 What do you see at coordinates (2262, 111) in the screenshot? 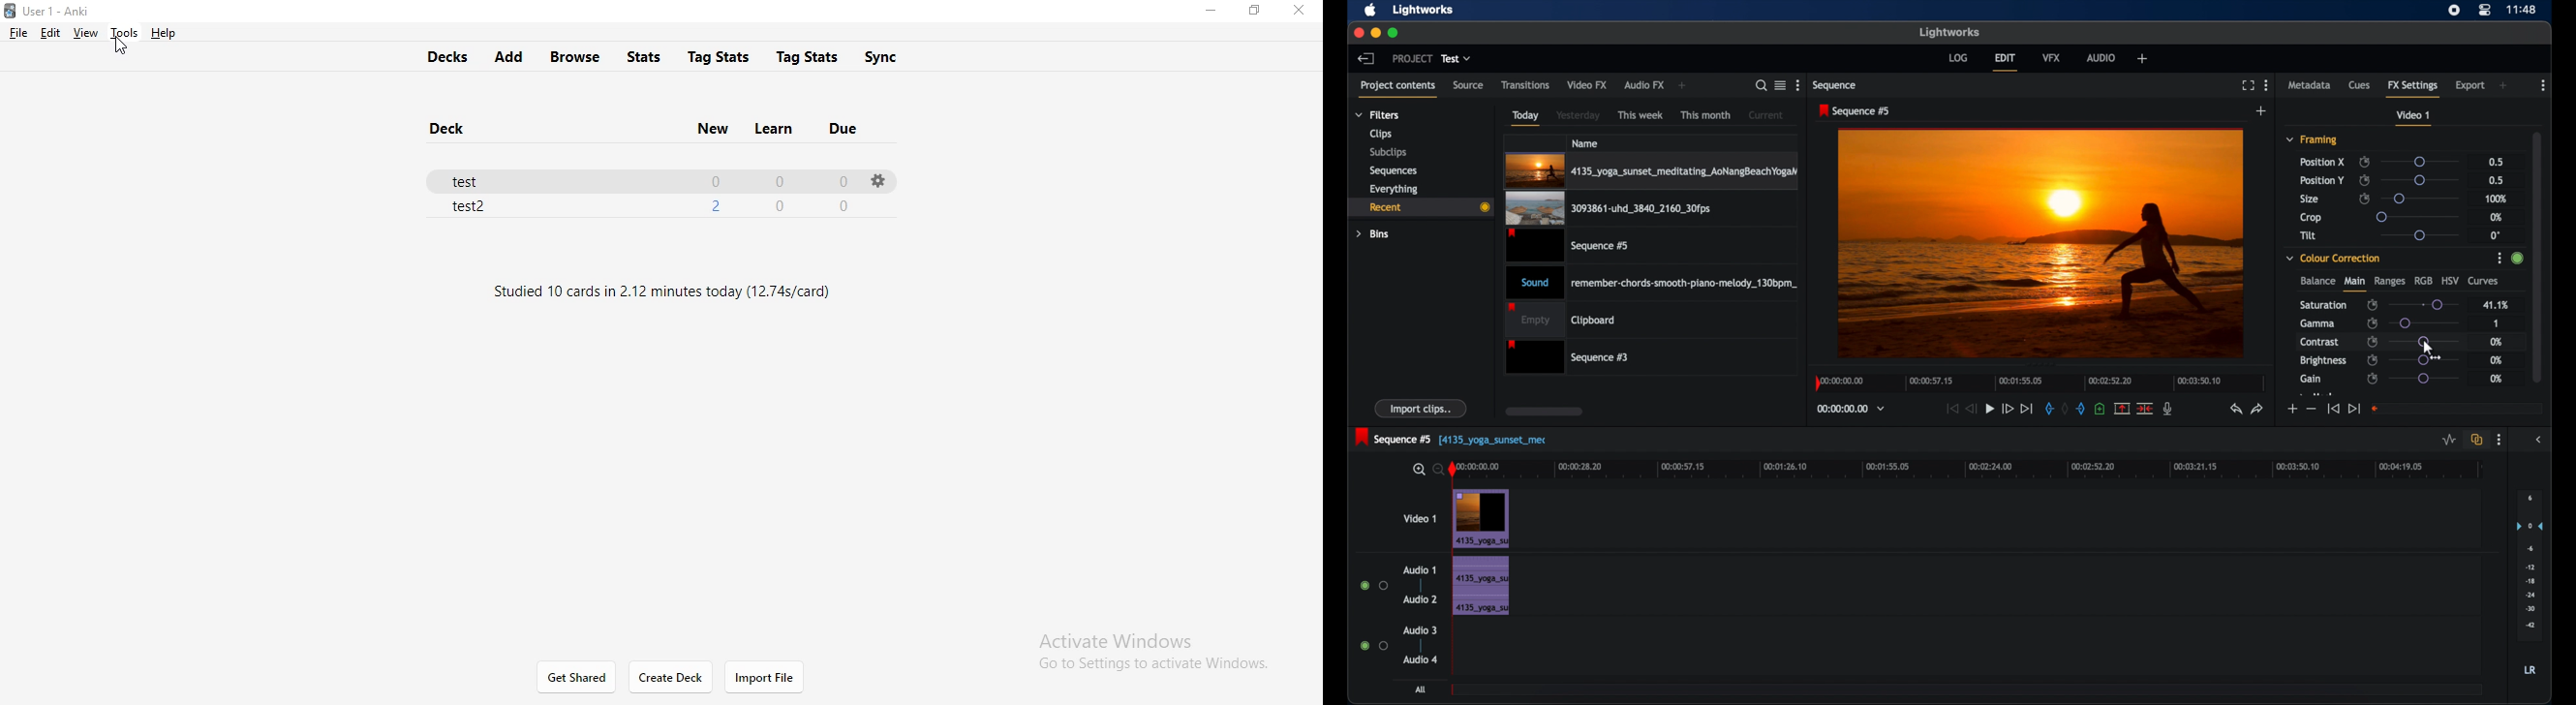
I see `add` at bounding box center [2262, 111].